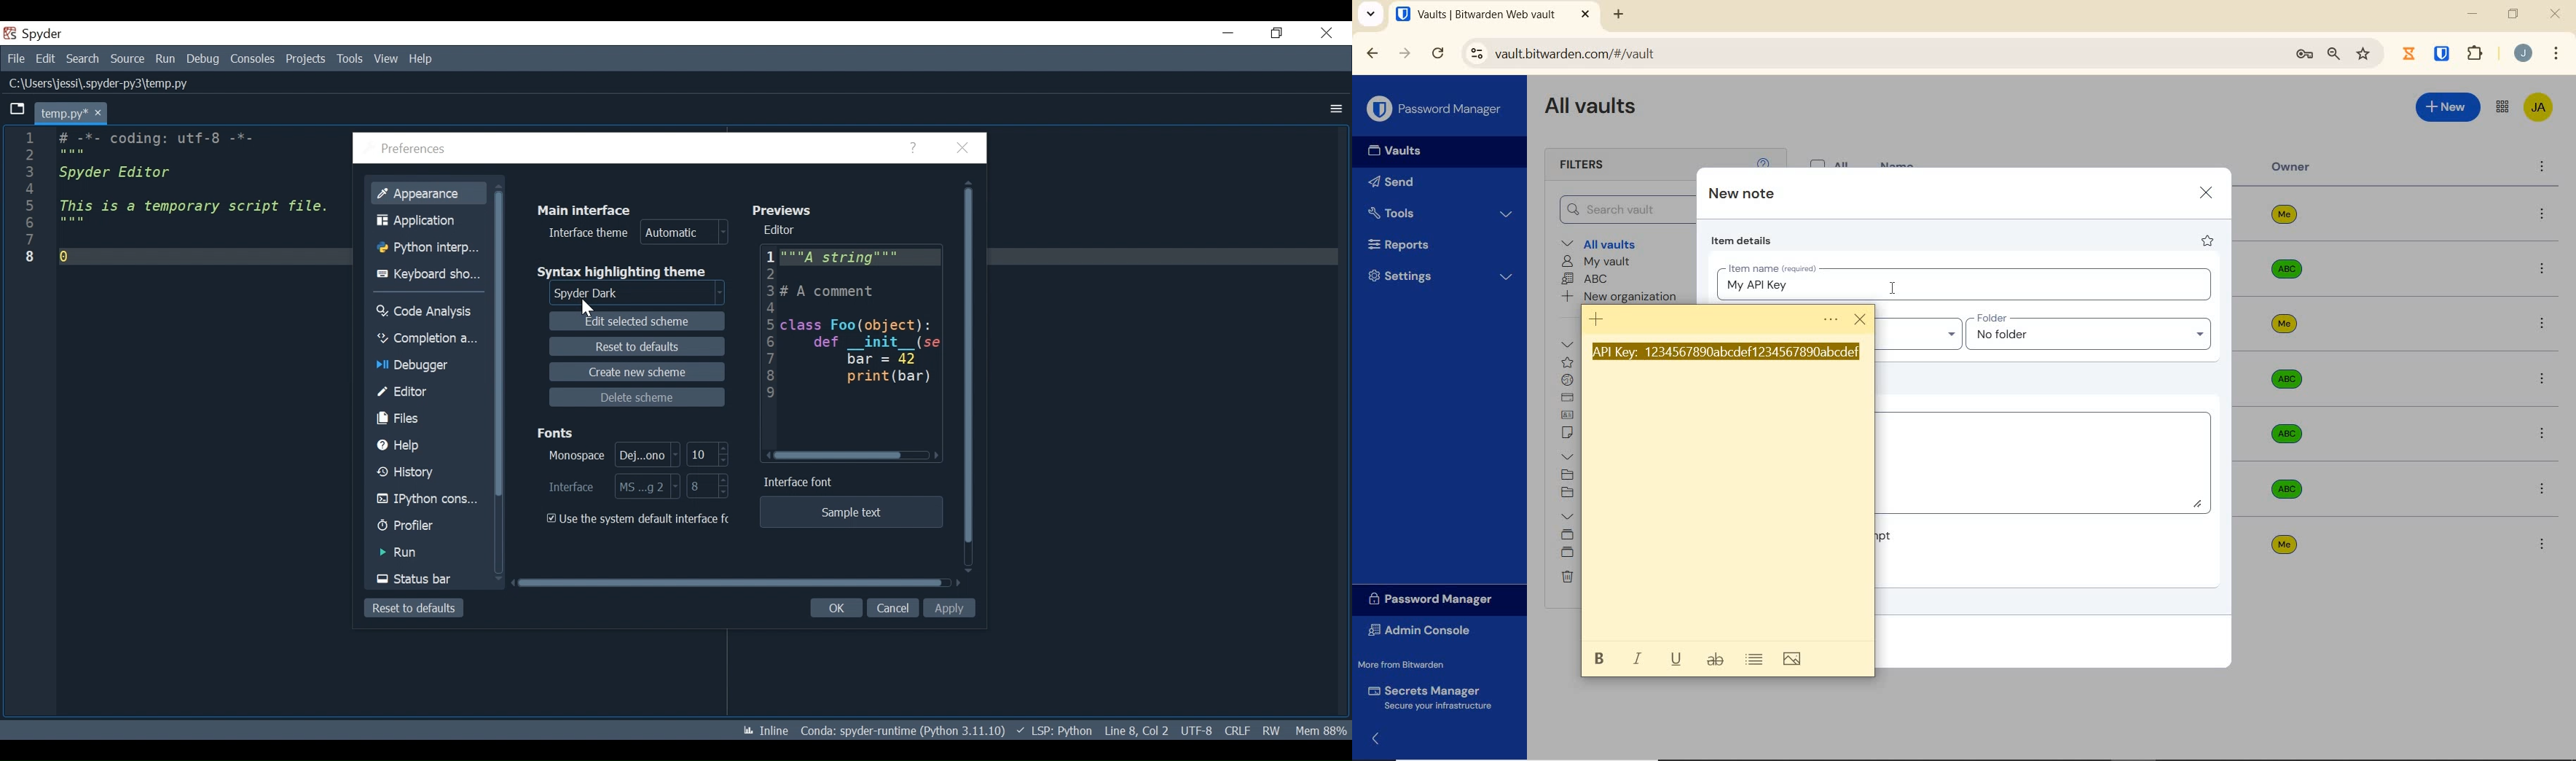 Image resolution: width=2576 pixels, height=784 pixels. What do you see at coordinates (1620, 15) in the screenshot?
I see `NEW TAB` at bounding box center [1620, 15].